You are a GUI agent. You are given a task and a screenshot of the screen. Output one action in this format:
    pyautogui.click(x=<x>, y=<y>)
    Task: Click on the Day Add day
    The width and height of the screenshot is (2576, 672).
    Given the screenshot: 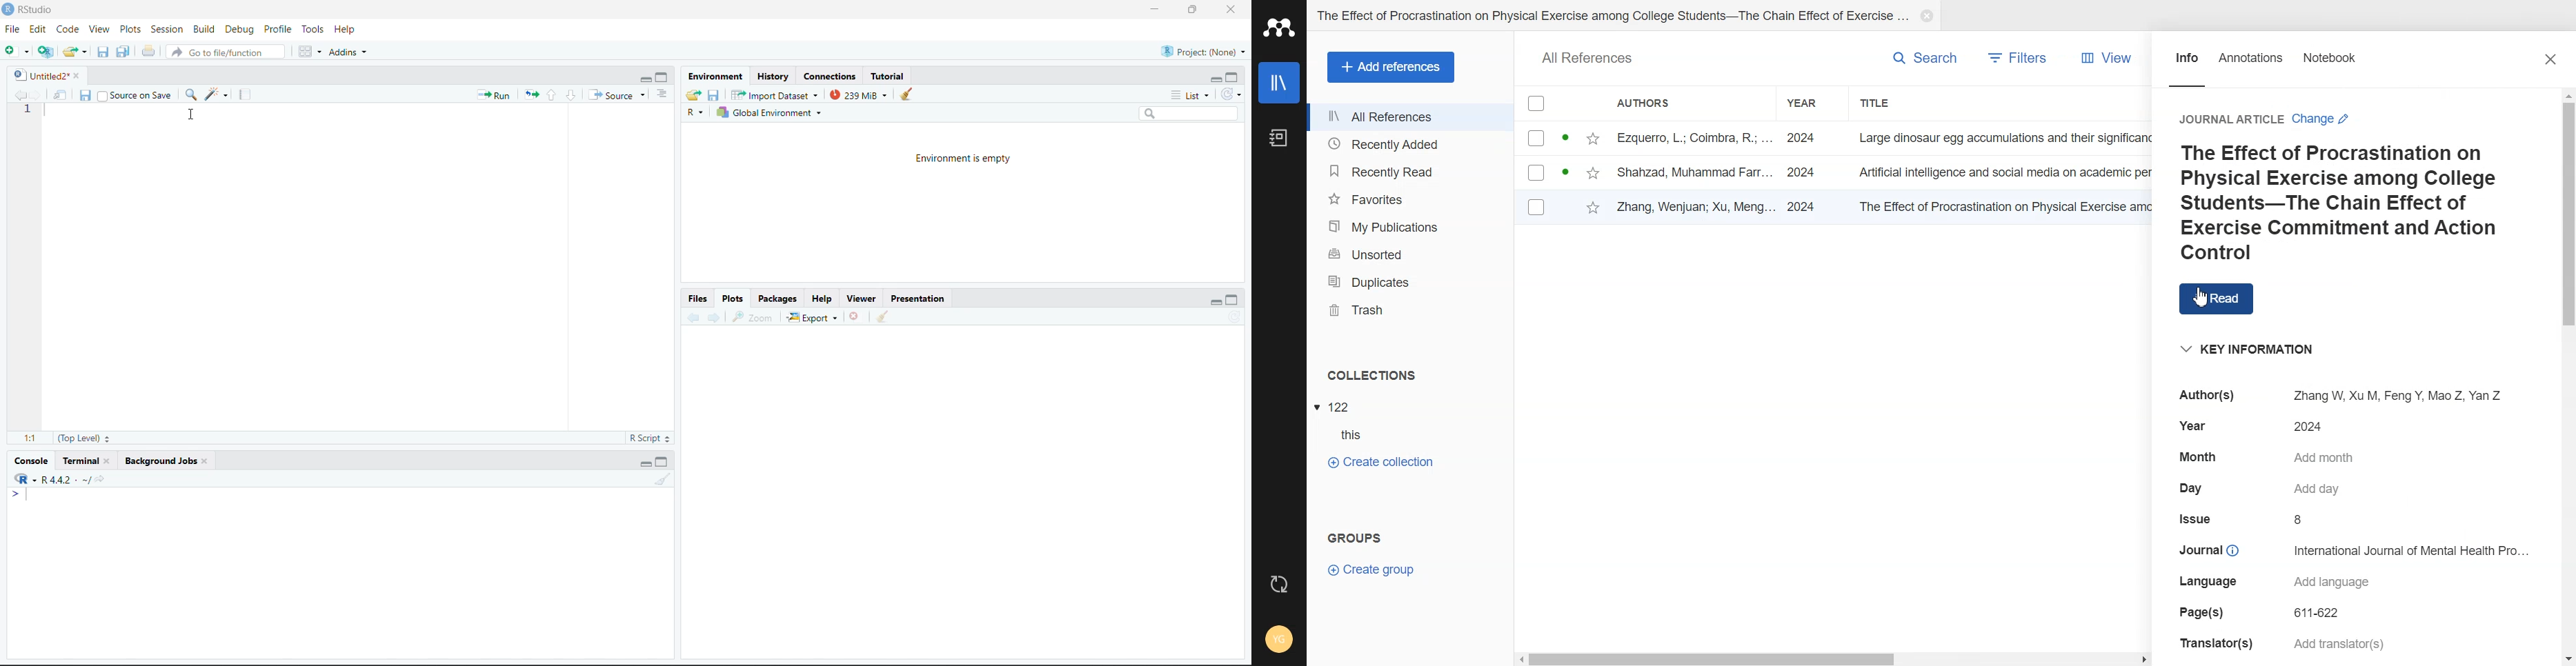 What is the action you would take?
    pyautogui.click(x=2260, y=488)
    